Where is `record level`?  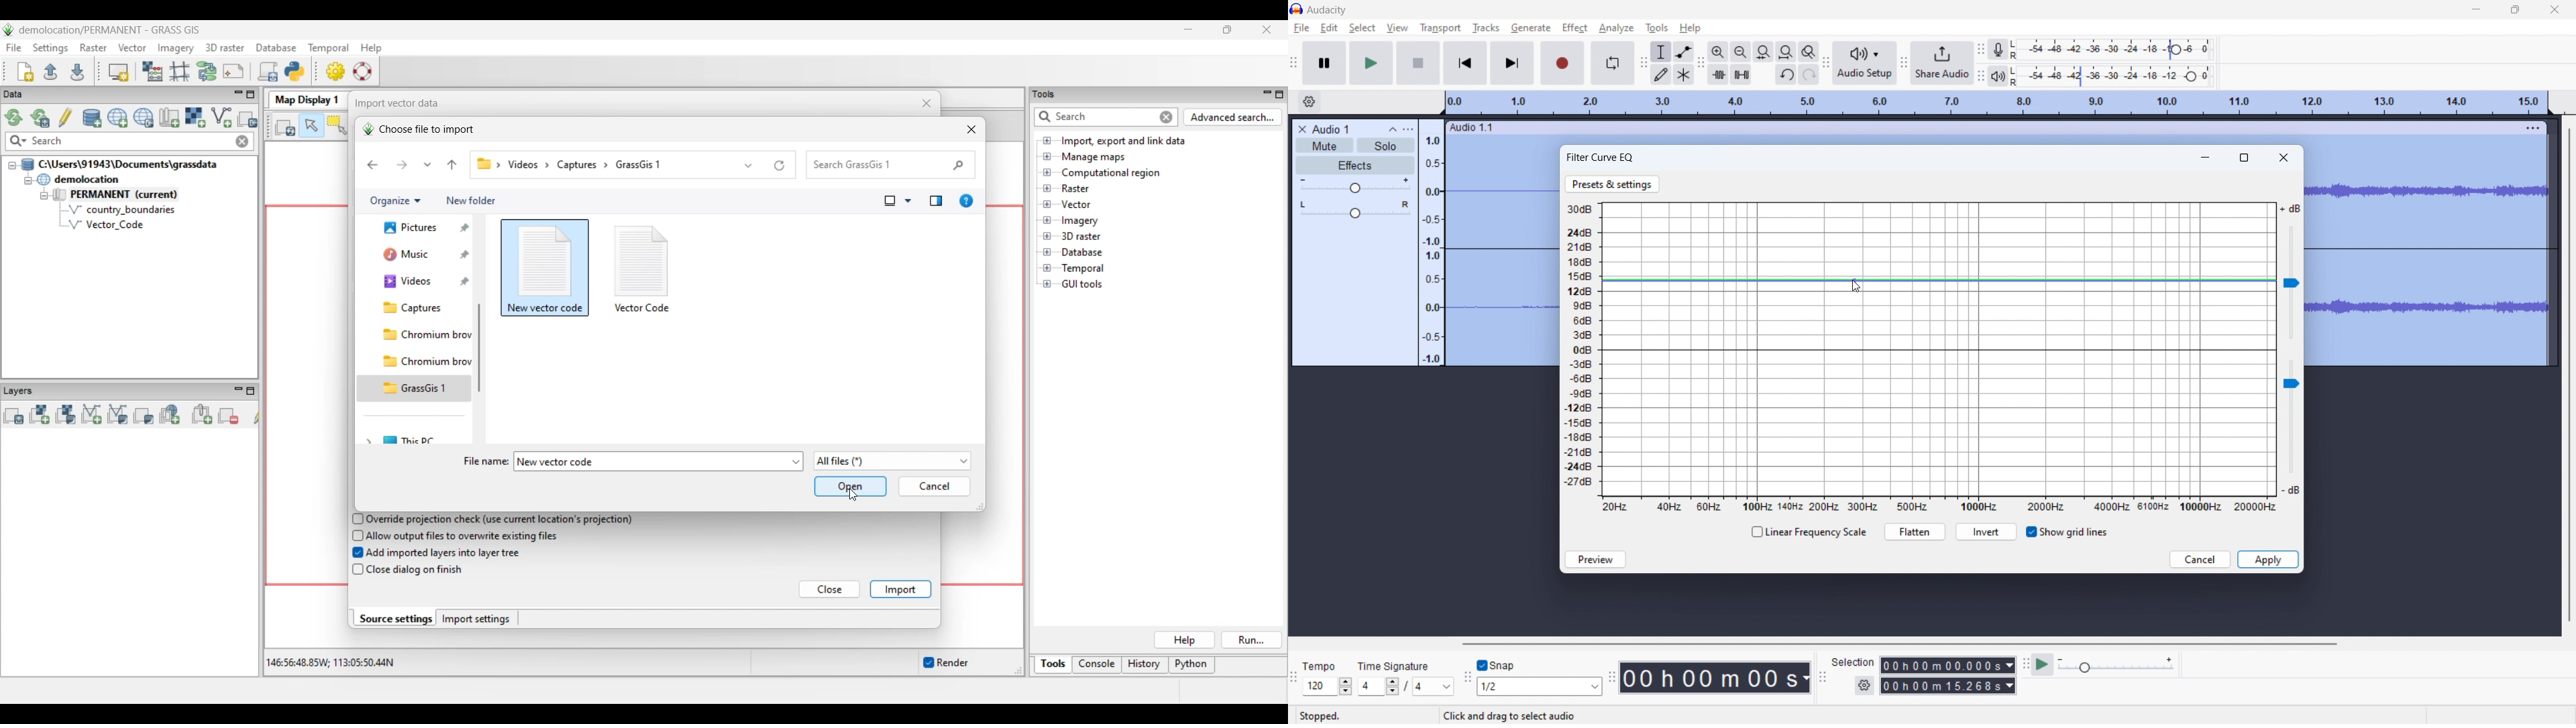
record level is located at coordinates (2115, 50).